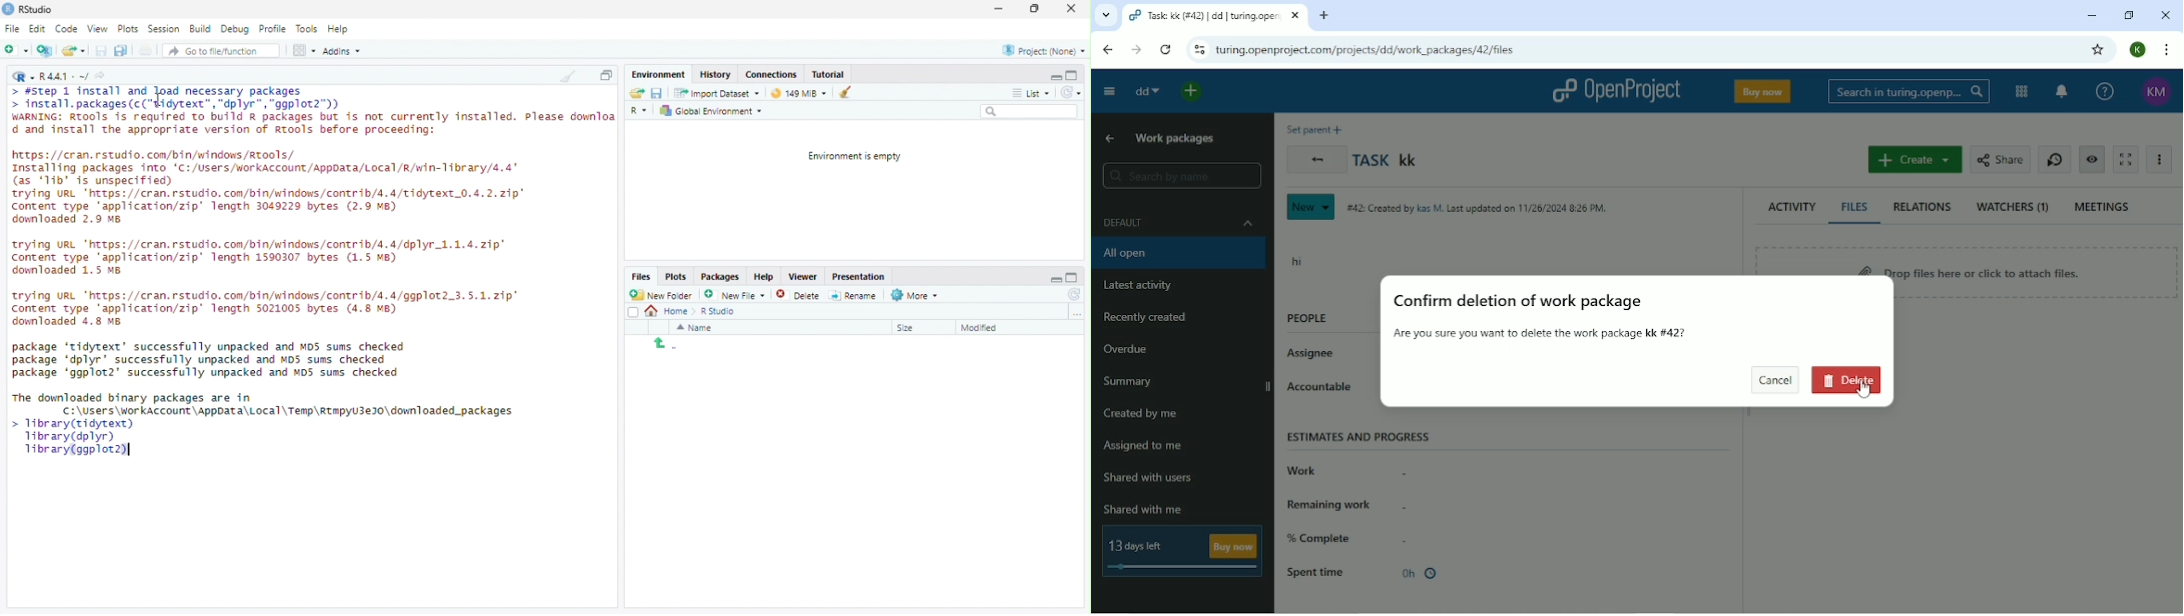 This screenshot has height=616, width=2184. What do you see at coordinates (1056, 278) in the screenshot?
I see `Minimize` at bounding box center [1056, 278].